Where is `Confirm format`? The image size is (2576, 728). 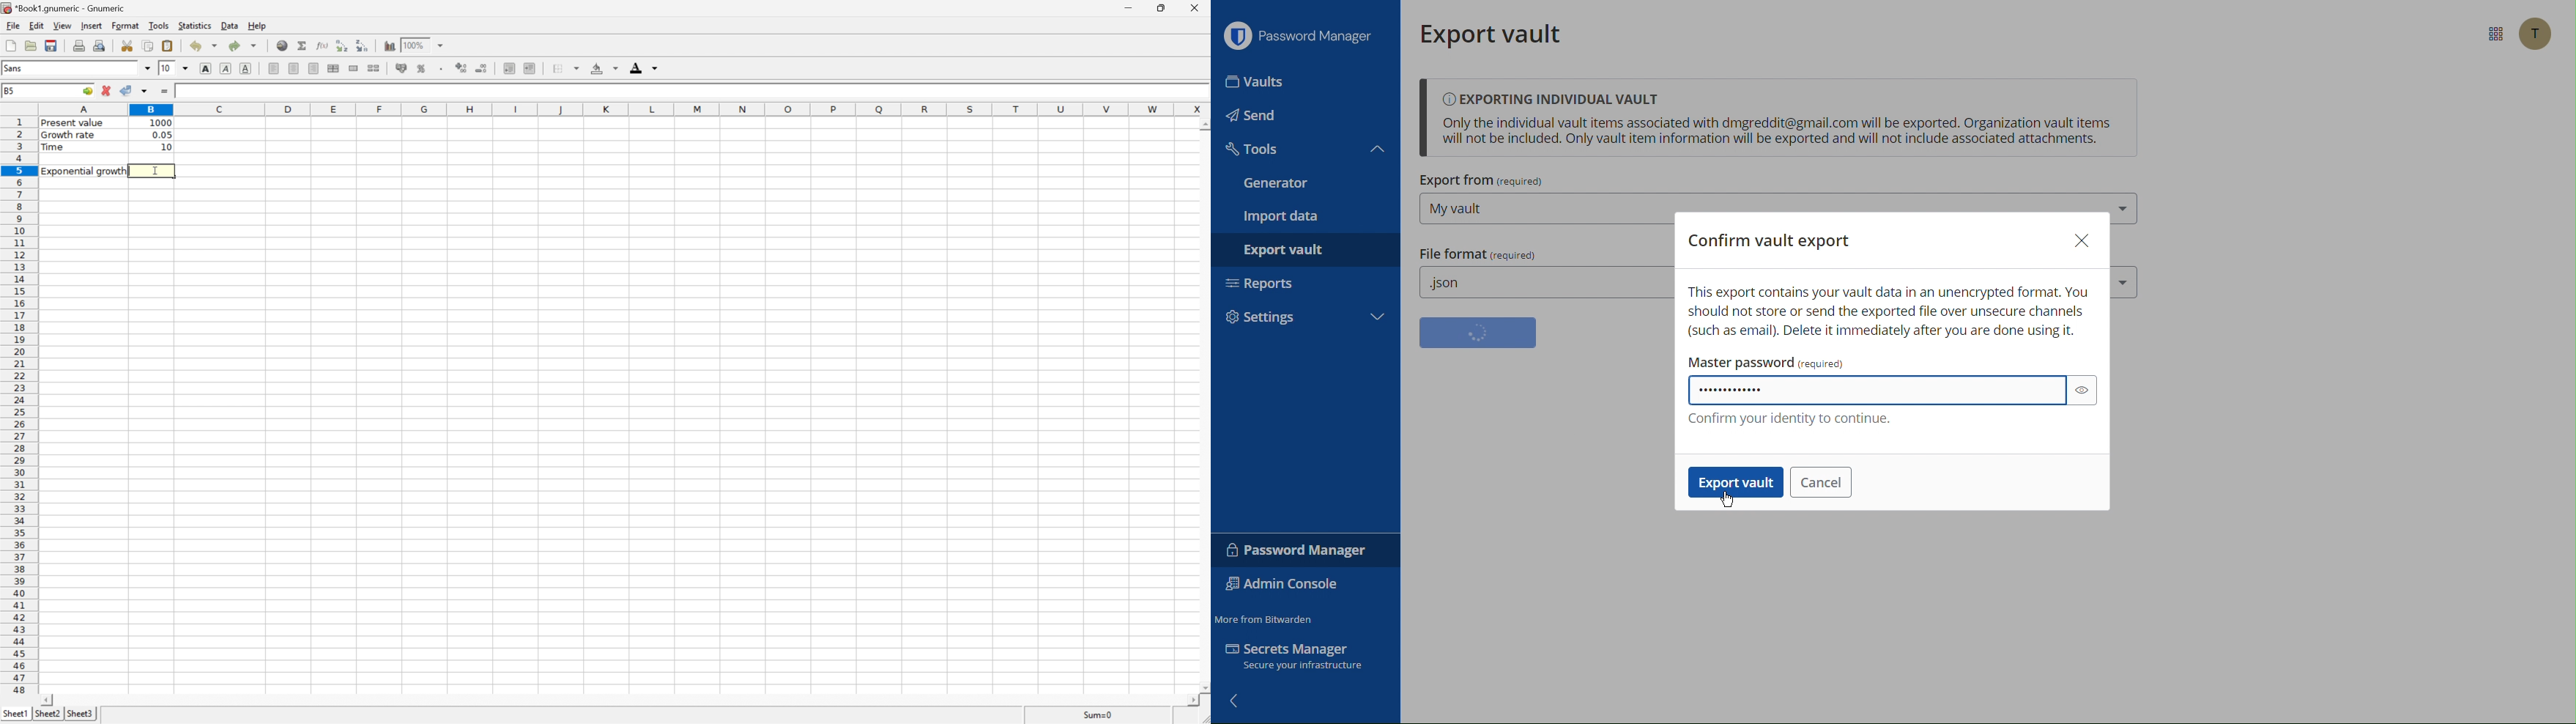 Confirm format is located at coordinates (1478, 333).